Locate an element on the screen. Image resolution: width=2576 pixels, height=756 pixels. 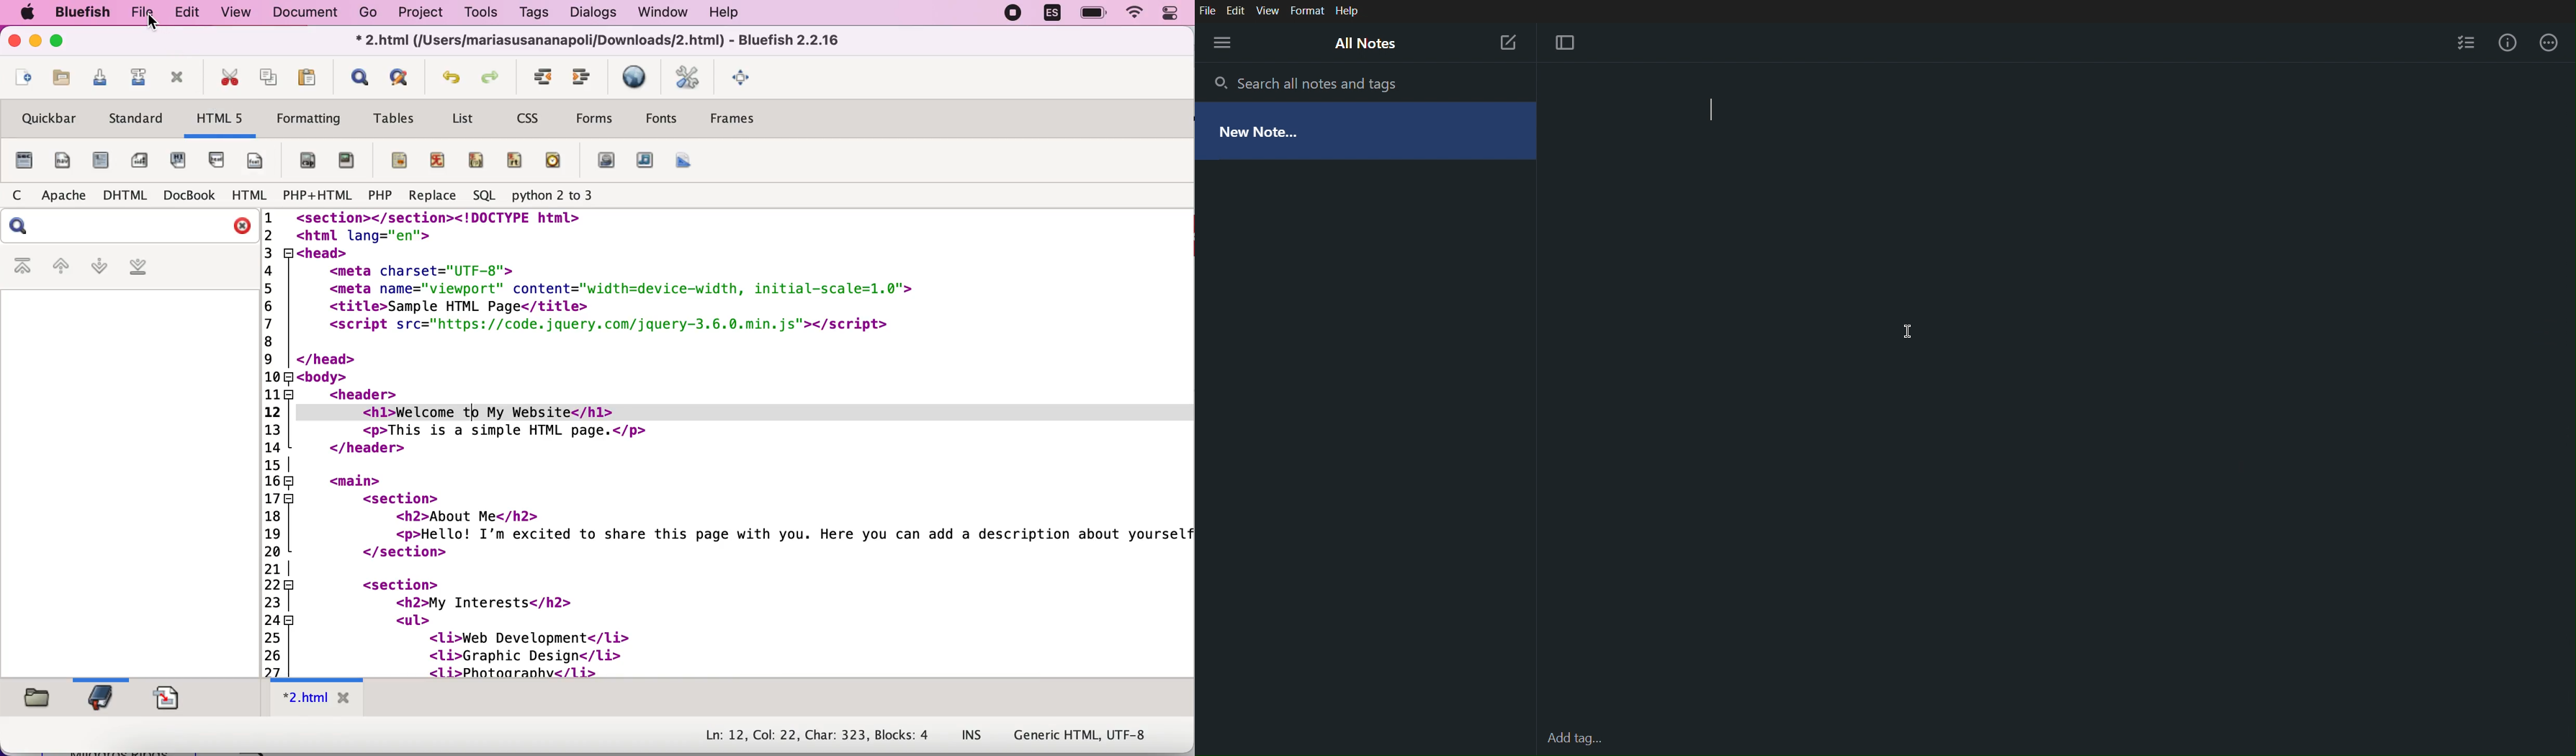
php is located at coordinates (381, 195).